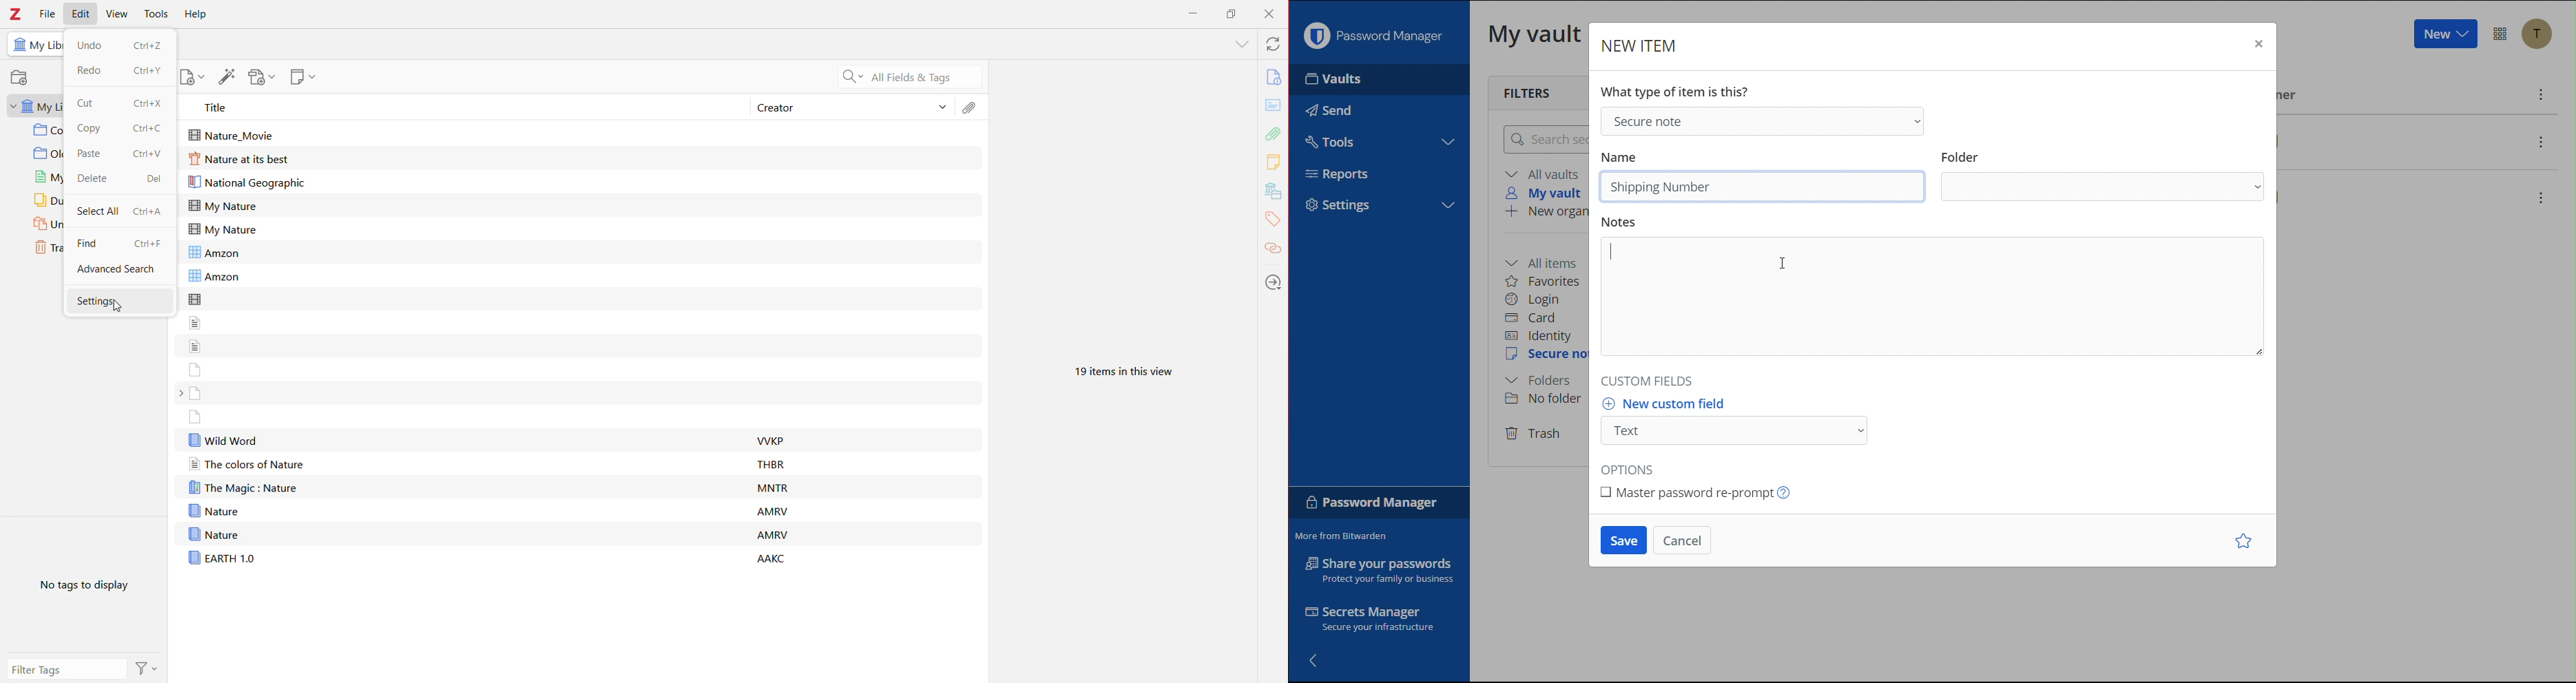  What do you see at coordinates (120, 299) in the screenshot?
I see `Settings` at bounding box center [120, 299].